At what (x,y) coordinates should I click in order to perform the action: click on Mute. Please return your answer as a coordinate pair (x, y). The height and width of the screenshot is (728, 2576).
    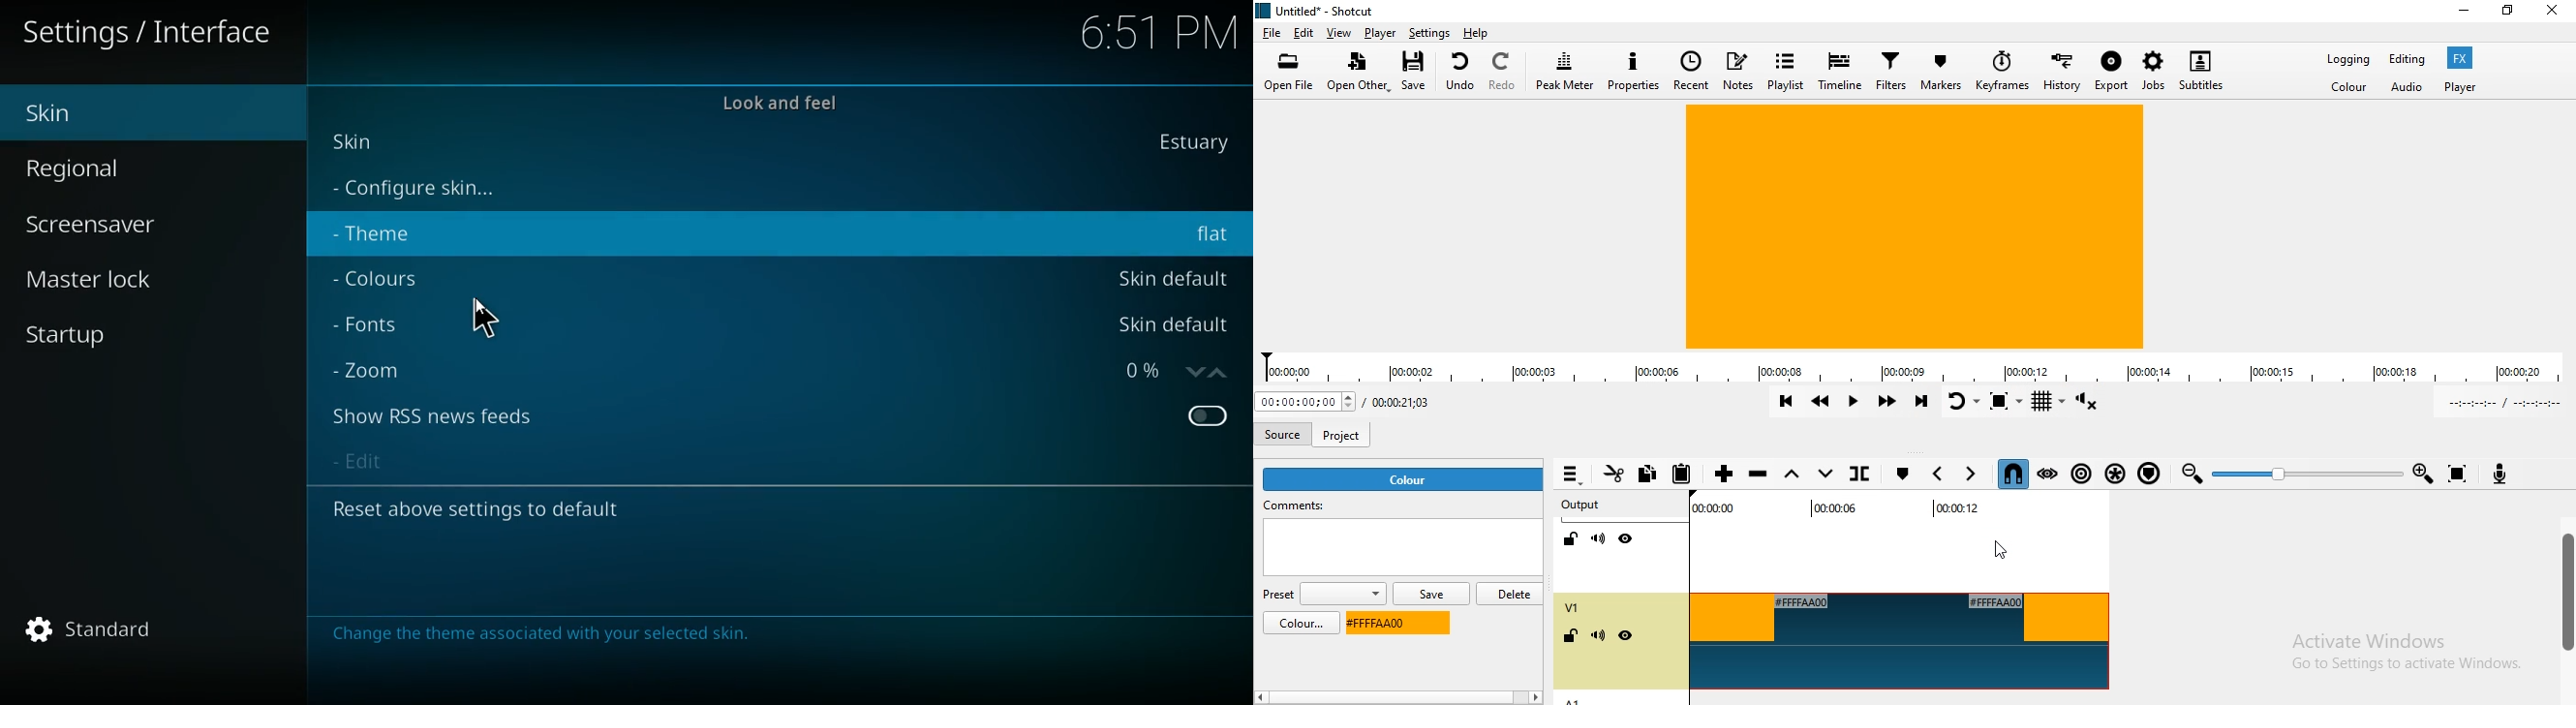
    Looking at the image, I should click on (1599, 539).